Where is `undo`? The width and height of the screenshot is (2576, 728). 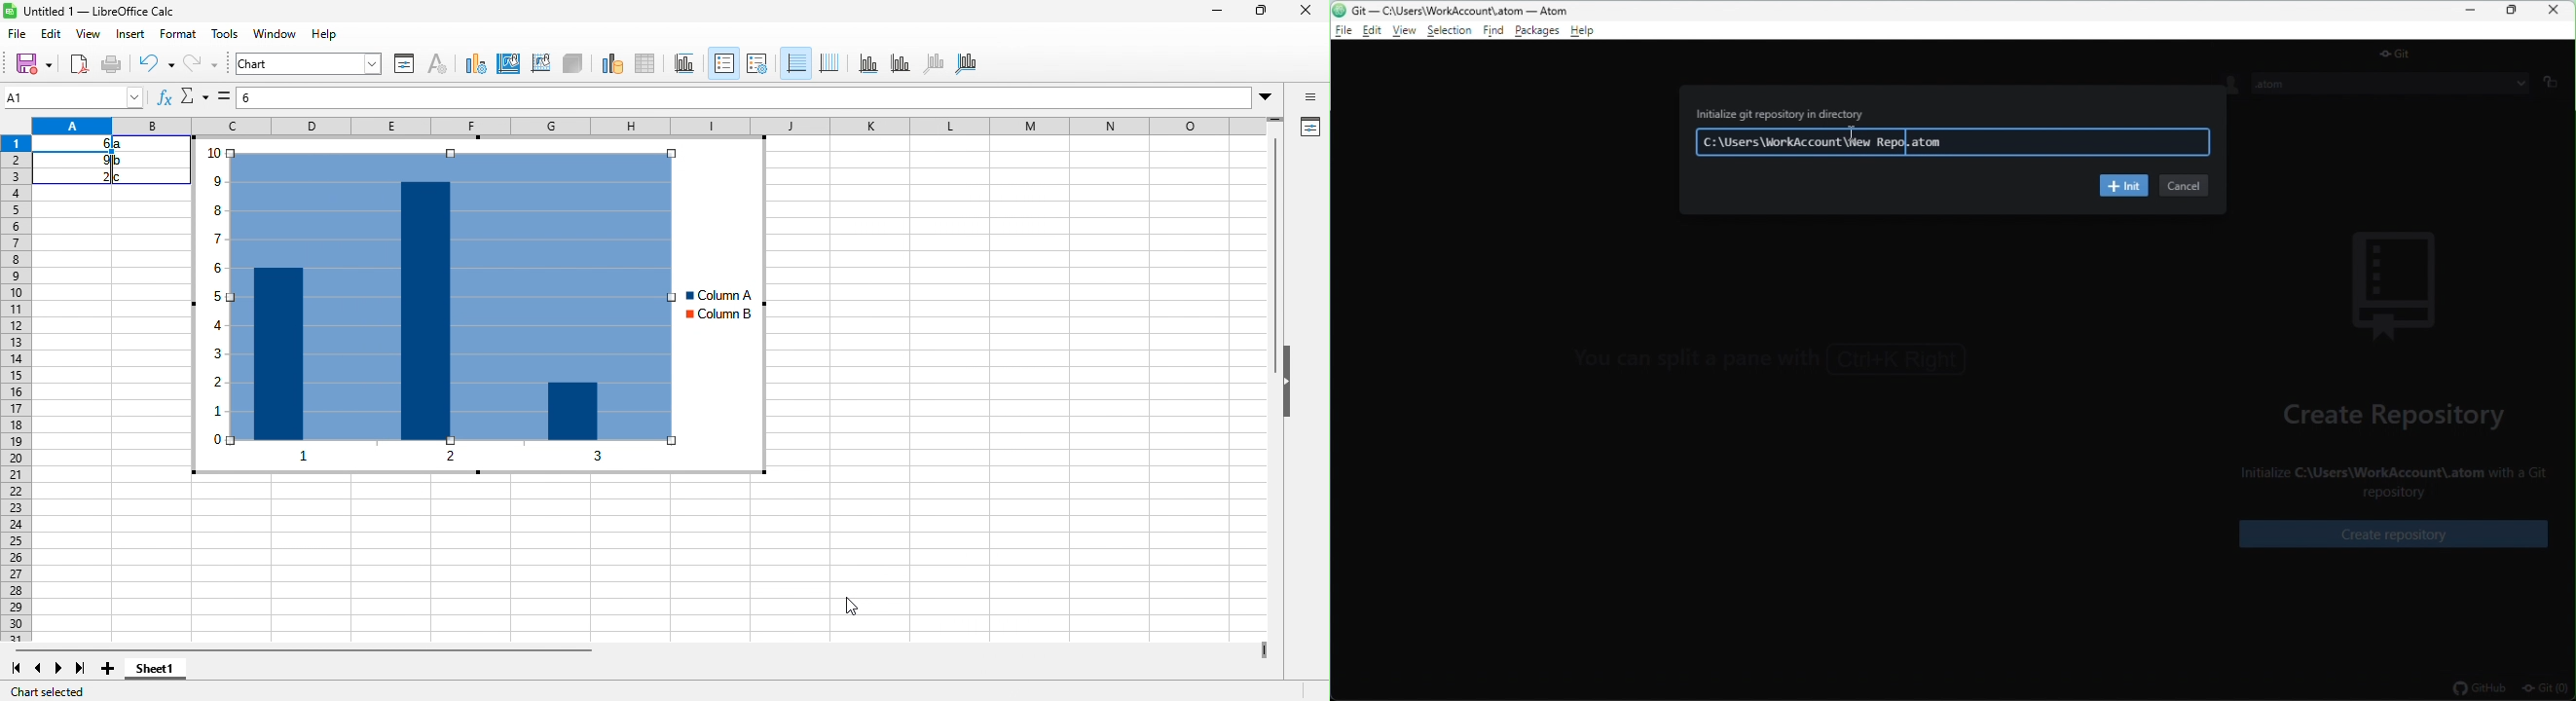 undo is located at coordinates (151, 63).